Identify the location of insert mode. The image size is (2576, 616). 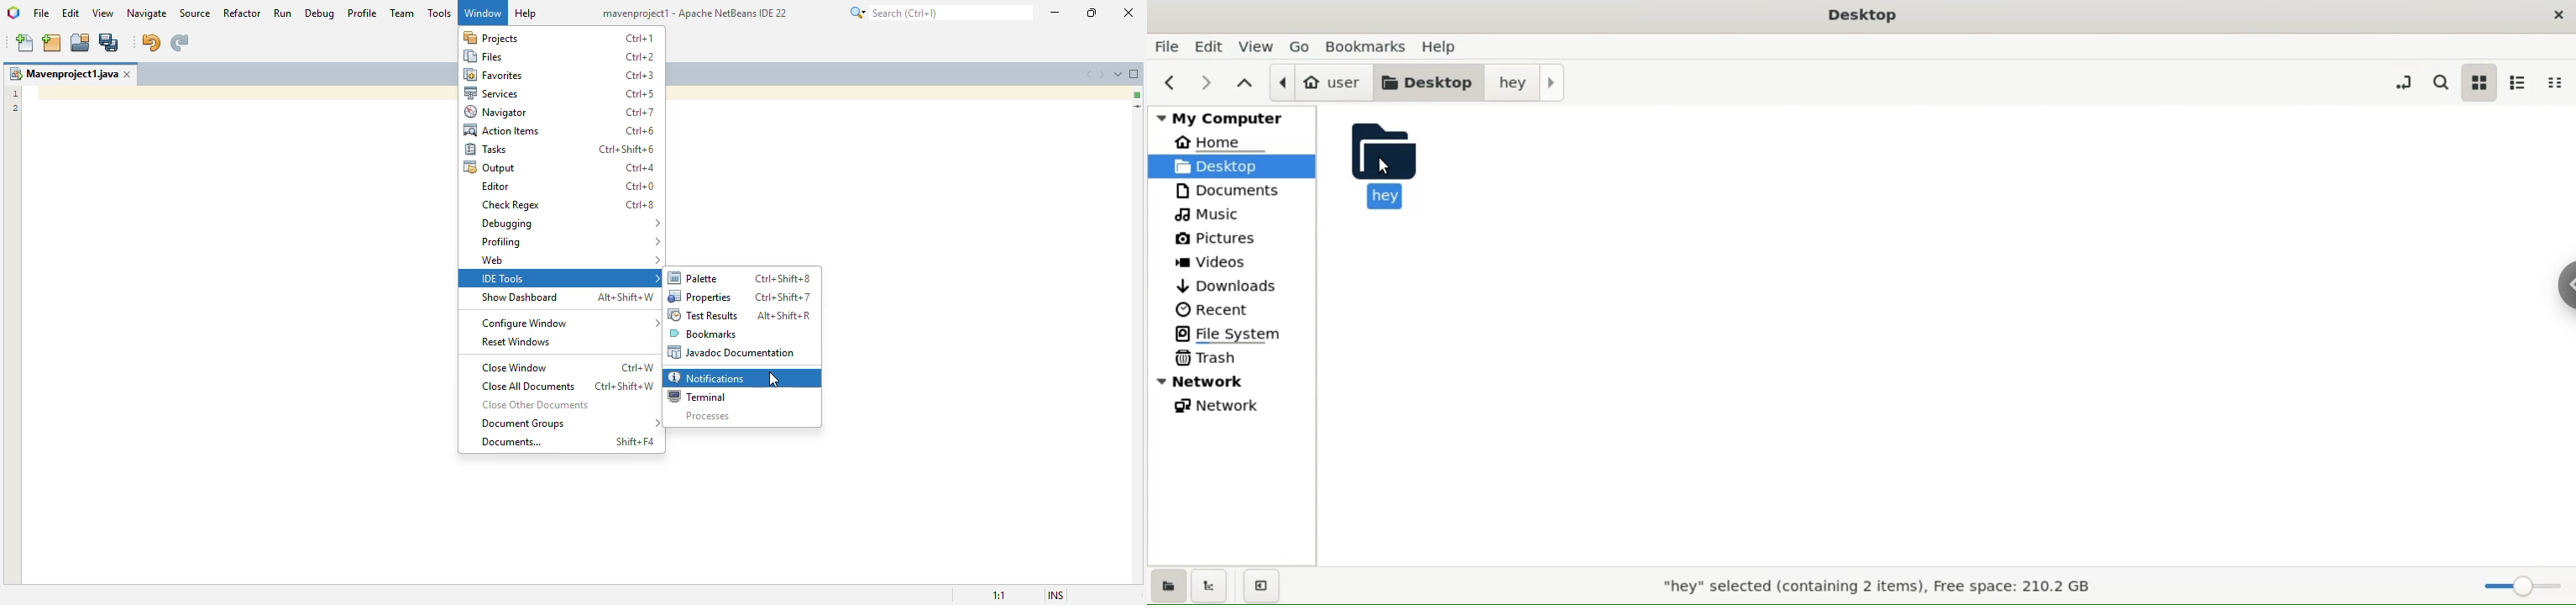
(1056, 596).